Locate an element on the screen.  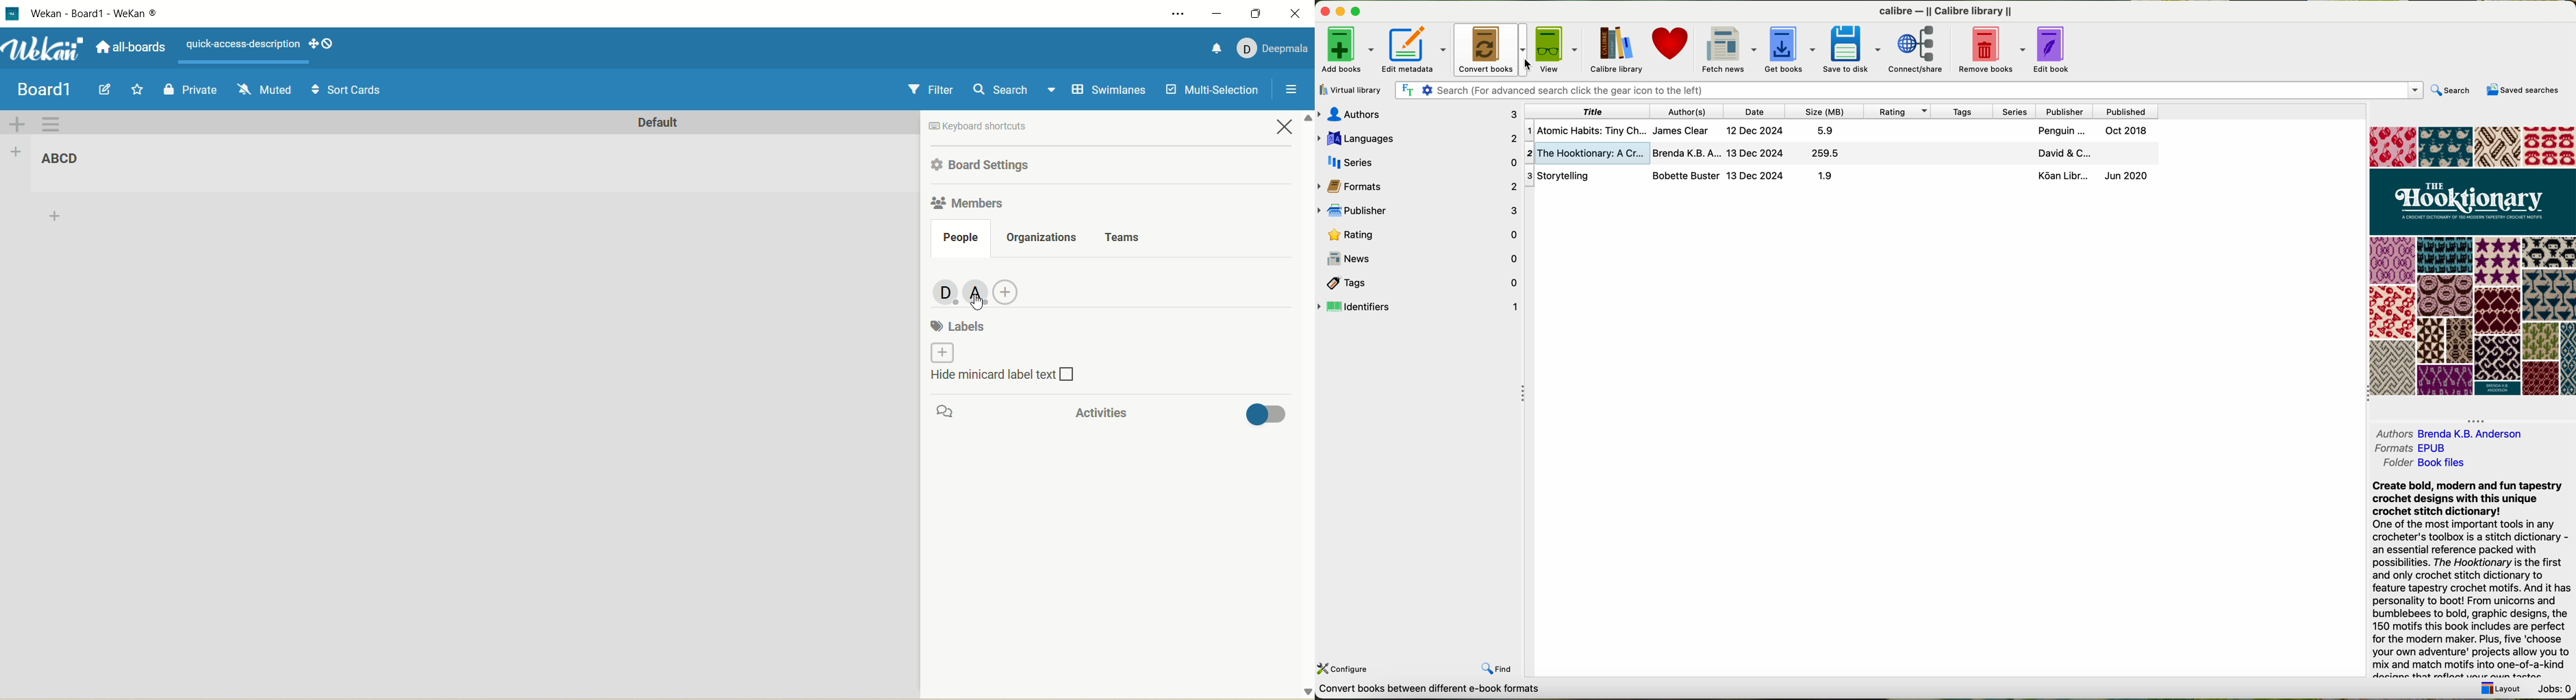
Calibre library is located at coordinates (1945, 11).